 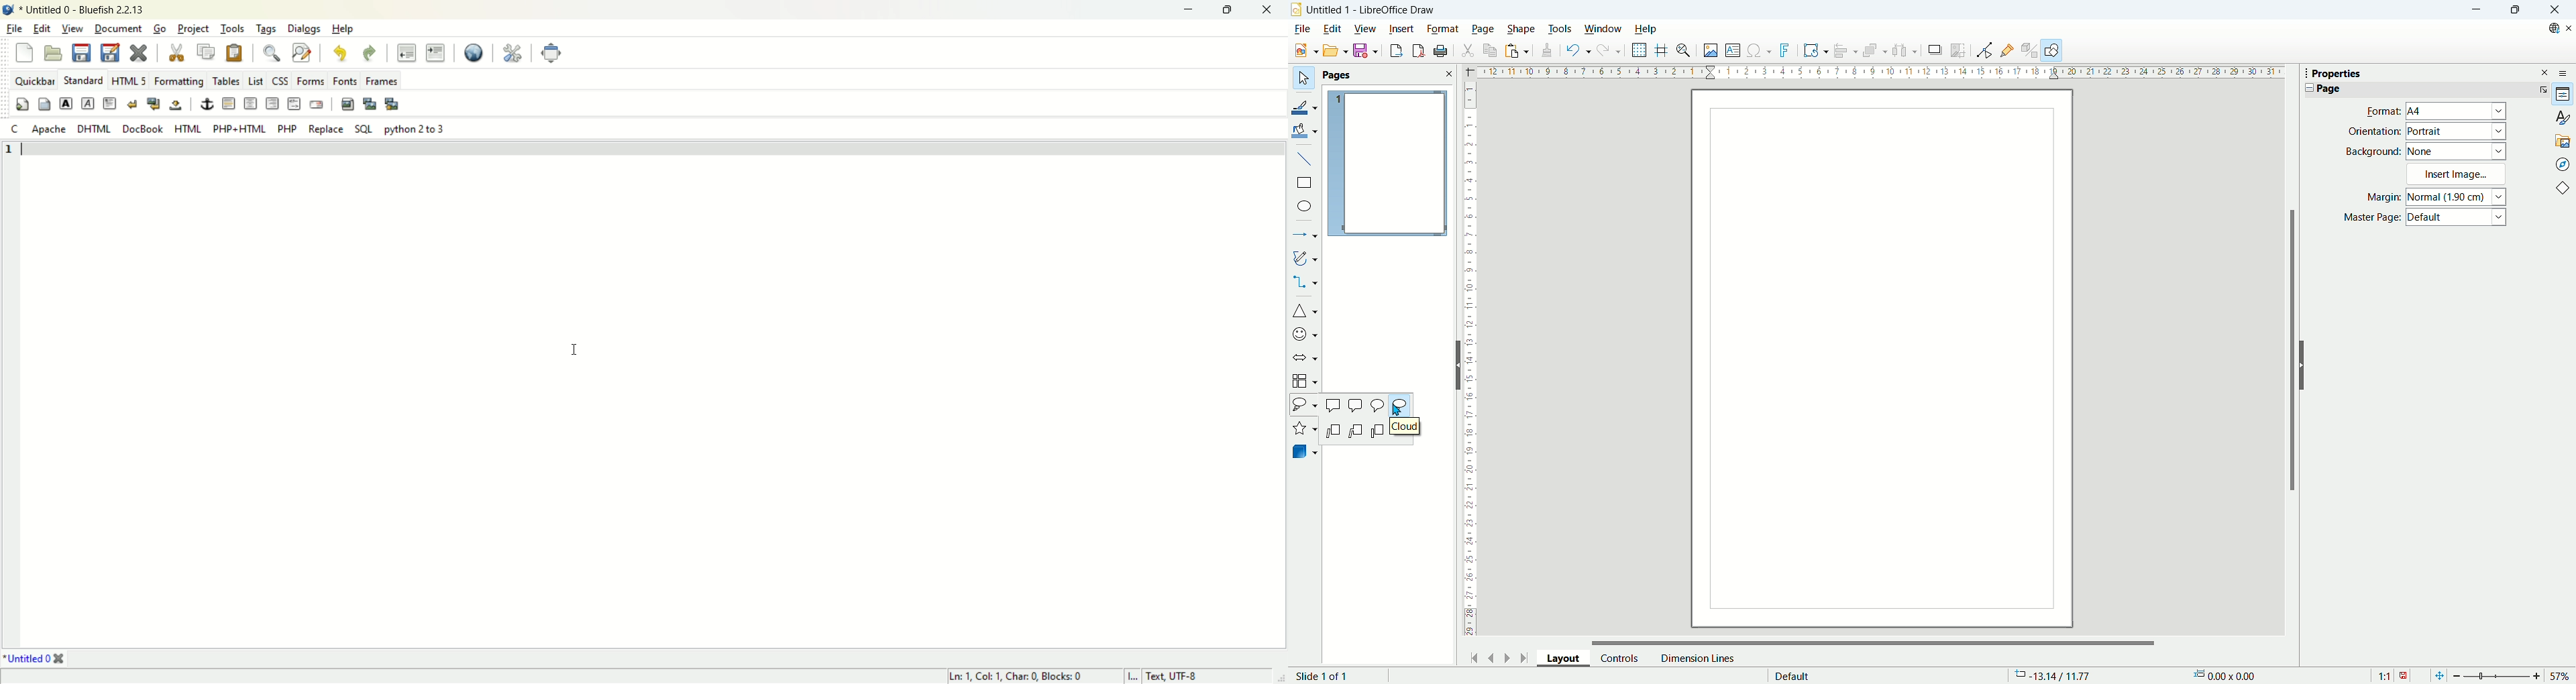 I want to click on Margin, so click(x=2379, y=198).